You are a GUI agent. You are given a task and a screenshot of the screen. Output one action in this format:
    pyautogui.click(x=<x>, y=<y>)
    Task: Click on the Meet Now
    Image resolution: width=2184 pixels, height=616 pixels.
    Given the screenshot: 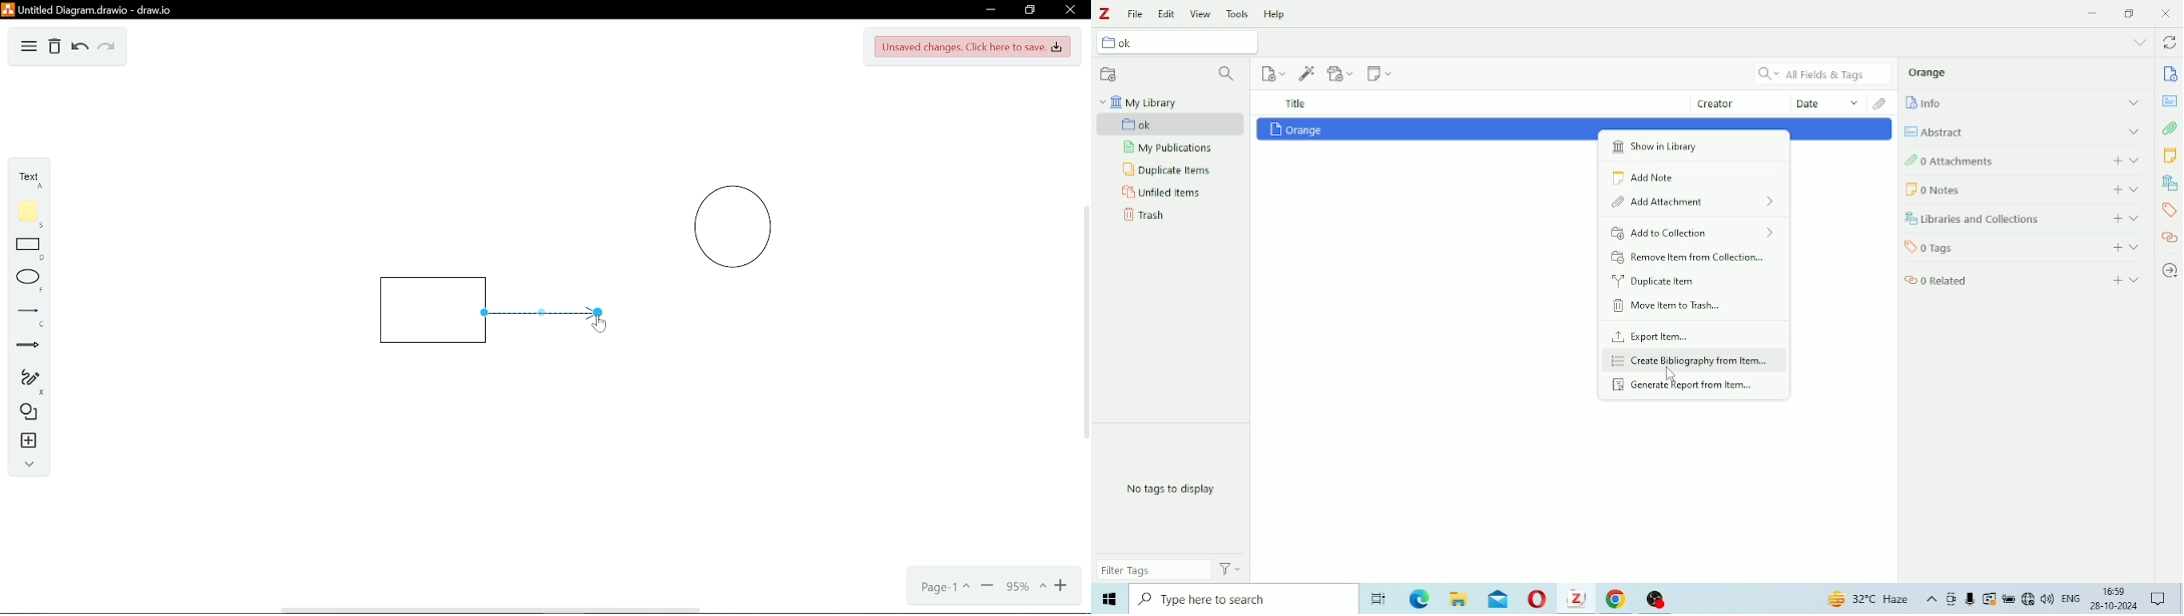 What is the action you would take?
    pyautogui.click(x=1952, y=599)
    